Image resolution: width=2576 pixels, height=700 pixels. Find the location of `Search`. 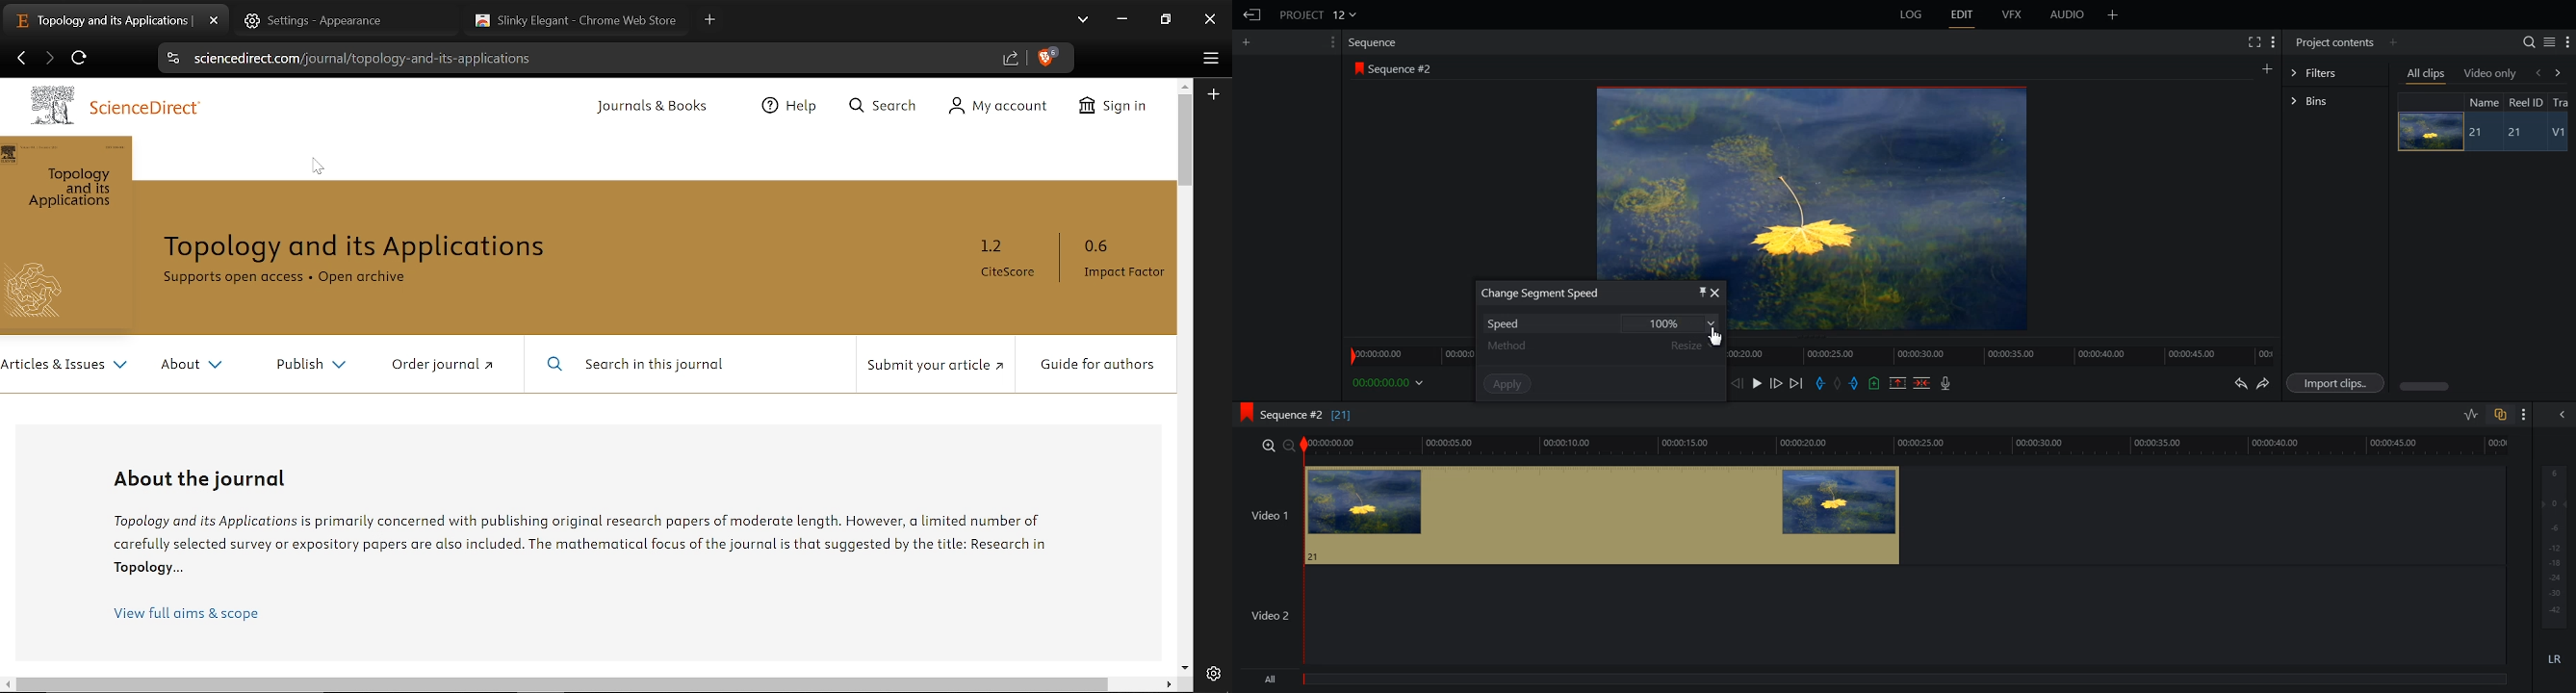

Search is located at coordinates (2529, 42).